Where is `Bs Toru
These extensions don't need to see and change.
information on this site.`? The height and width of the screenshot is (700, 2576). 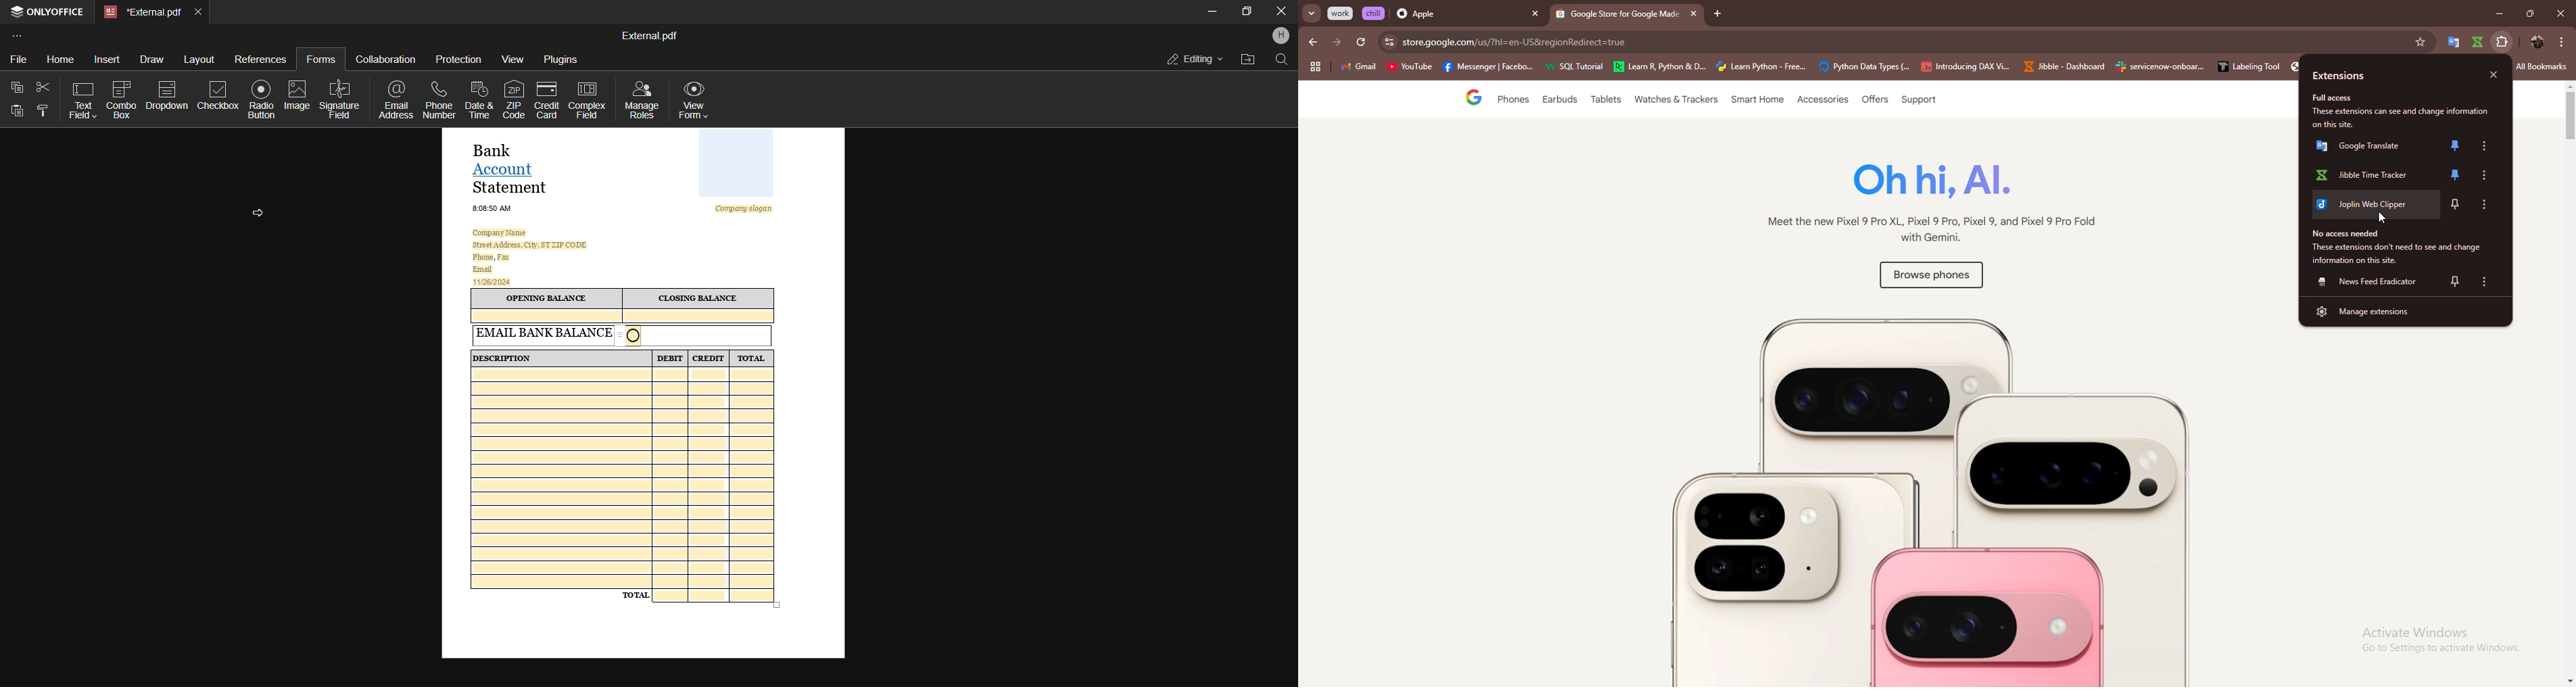 Bs Toru
These extensions don't need to see and change.
information on this site. is located at coordinates (2396, 247).